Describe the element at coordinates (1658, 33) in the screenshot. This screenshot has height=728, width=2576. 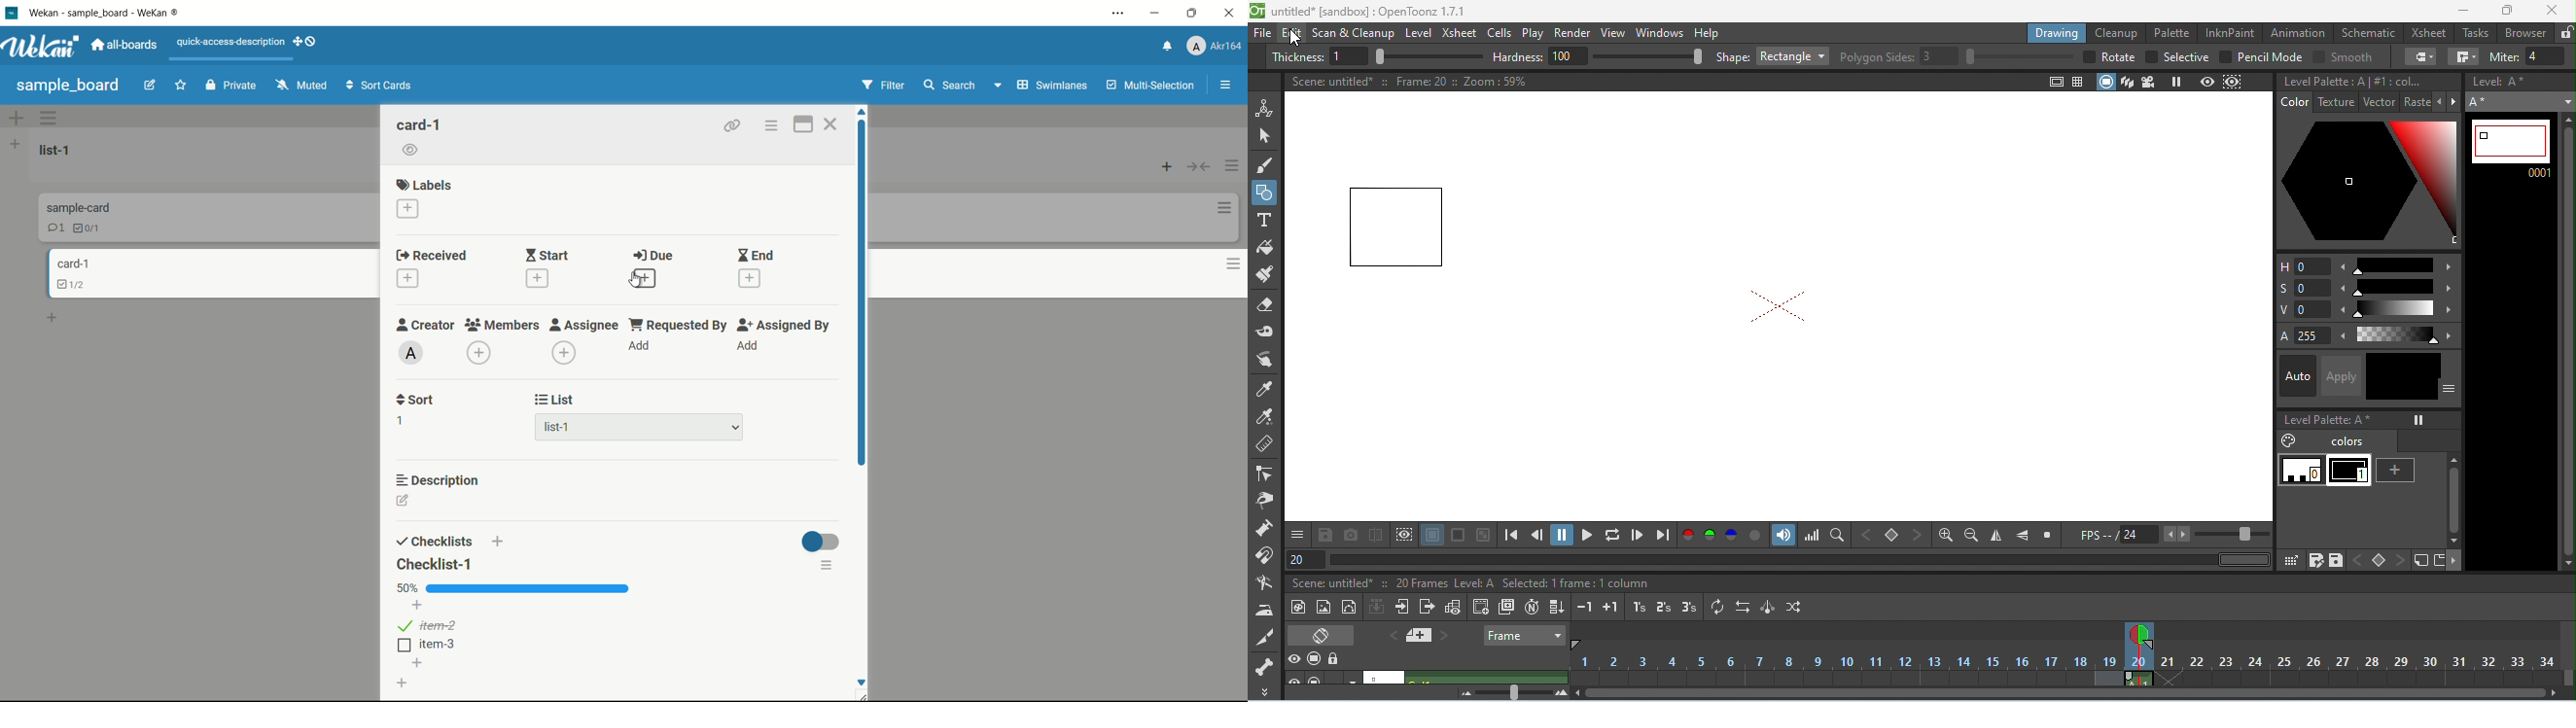
I see `windows` at that location.